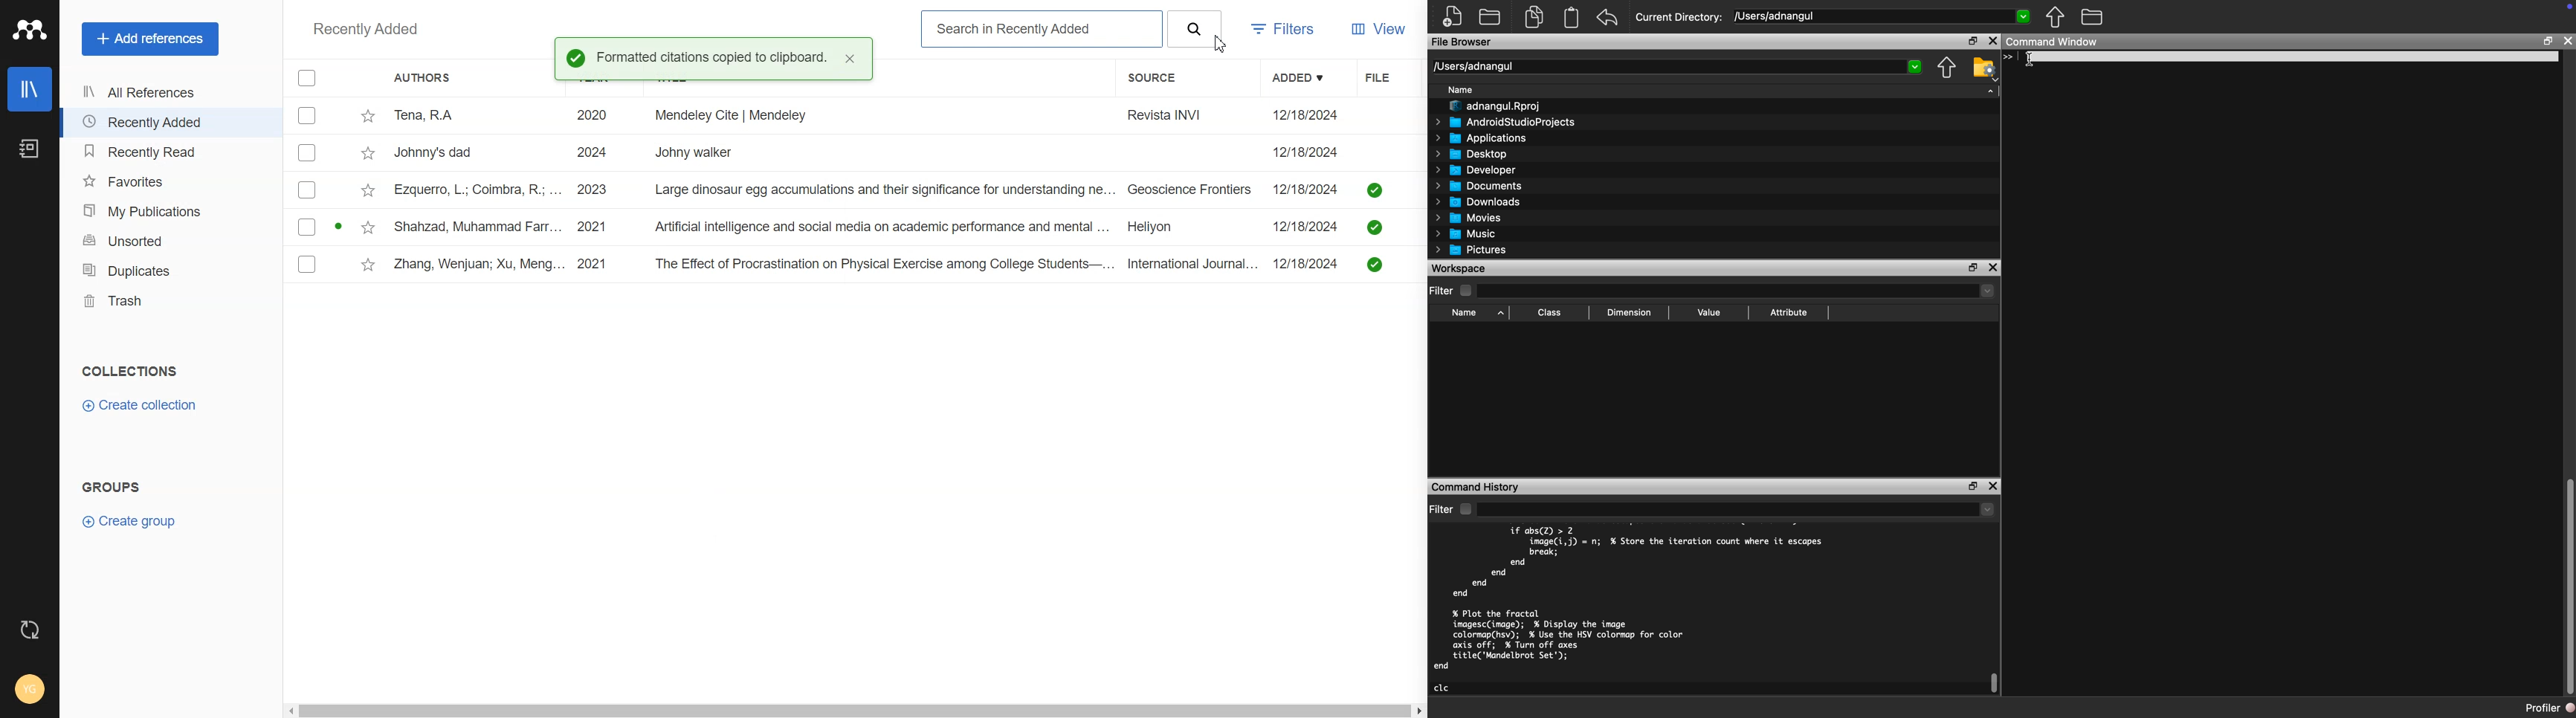  Describe the element at coordinates (1375, 190) in the screenshot. I see `saved` at that location.